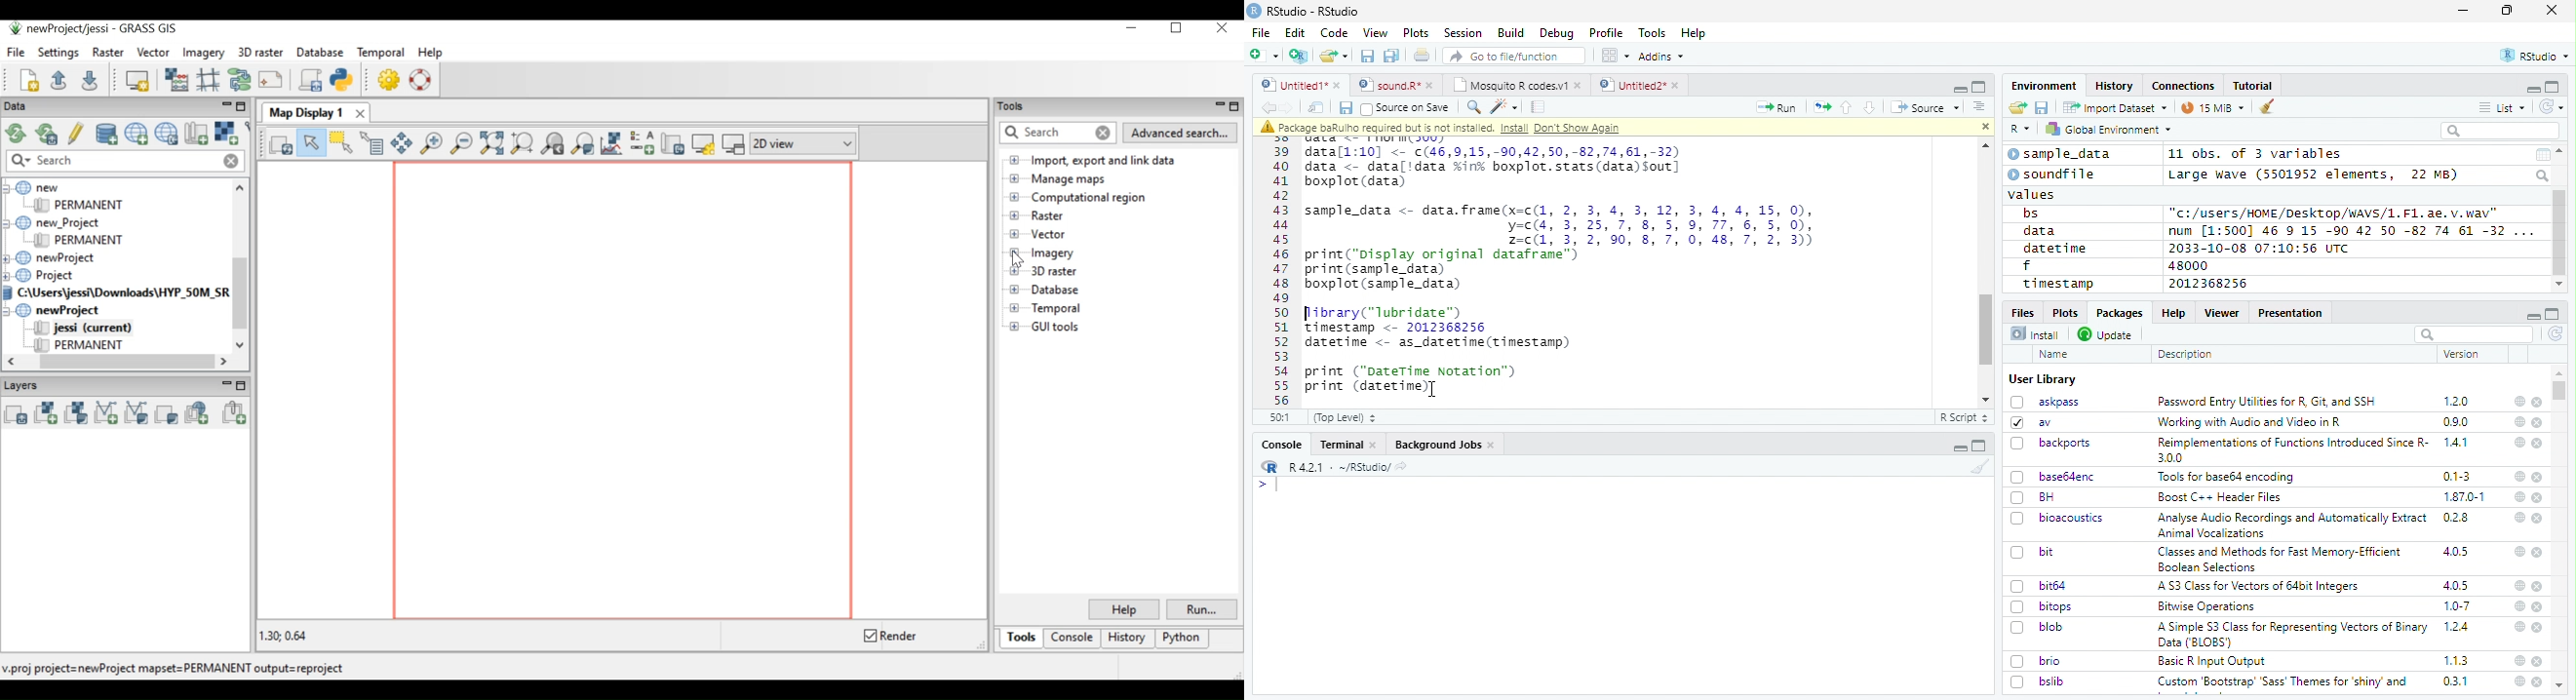  What do you see at coordinates (1925, 109) in the screenshot?
I see `Source` at bounding box center [1925, 109].